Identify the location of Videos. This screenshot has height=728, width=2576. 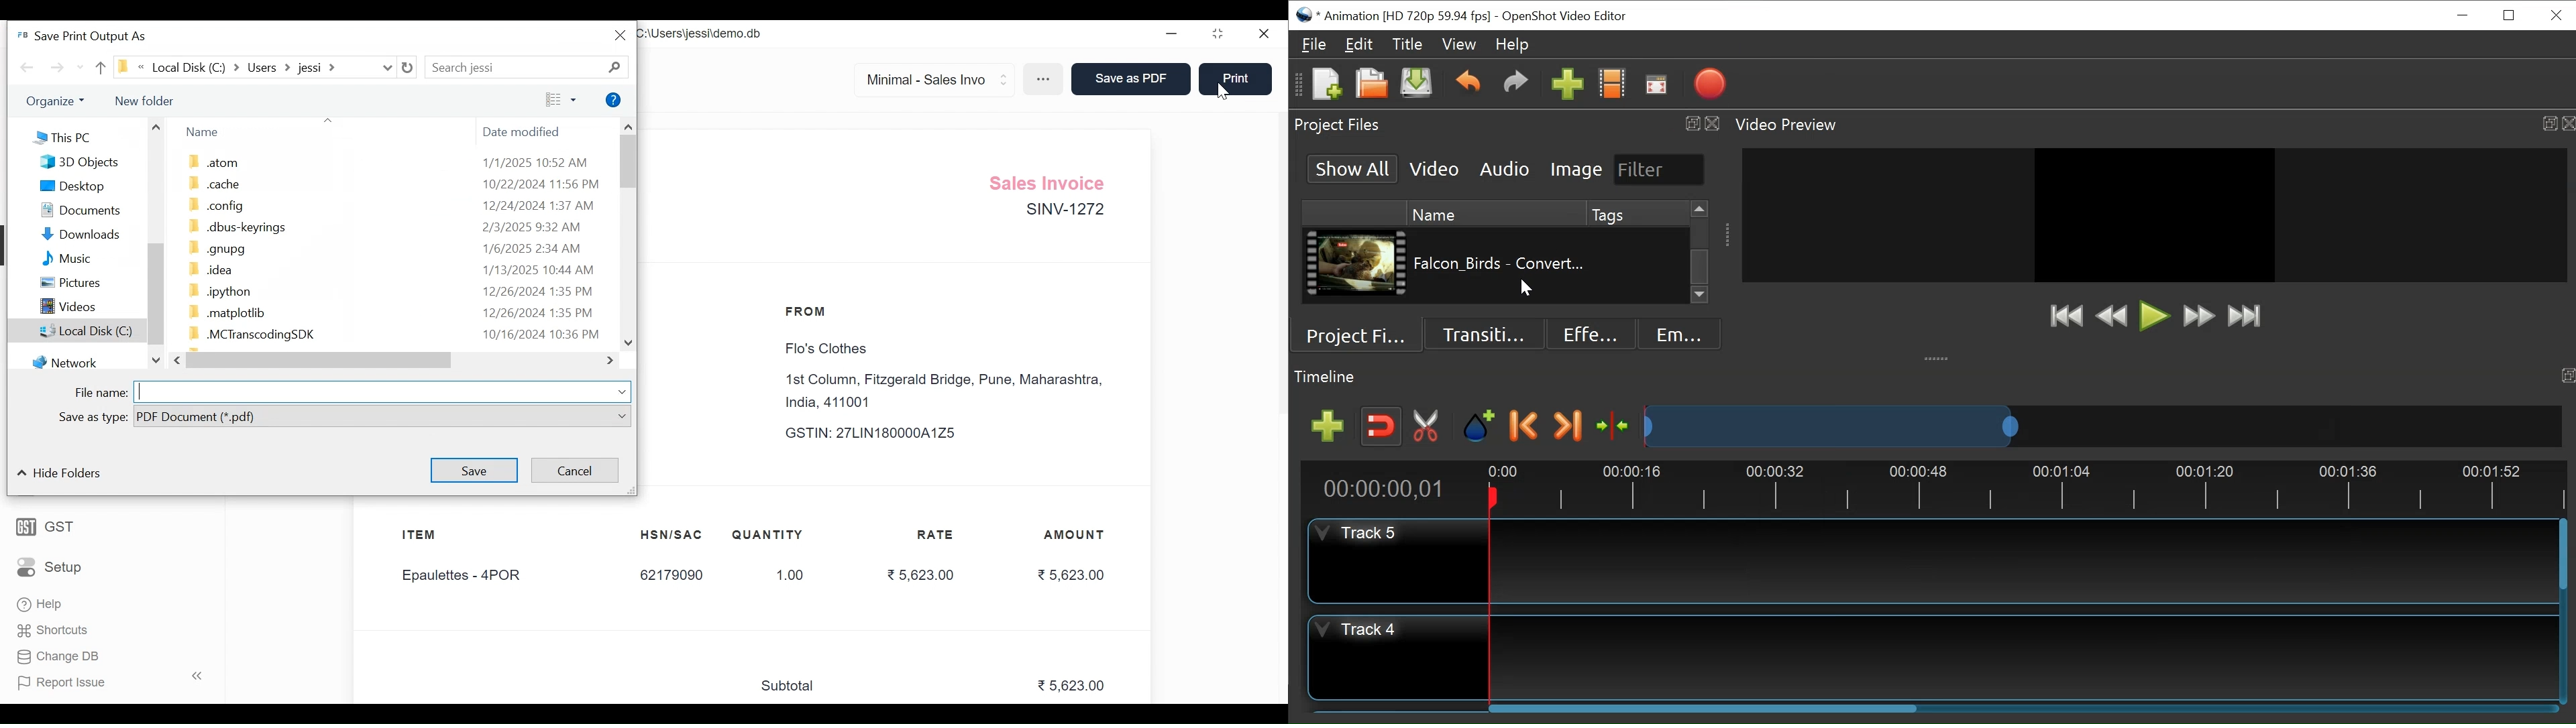
(65, 305).